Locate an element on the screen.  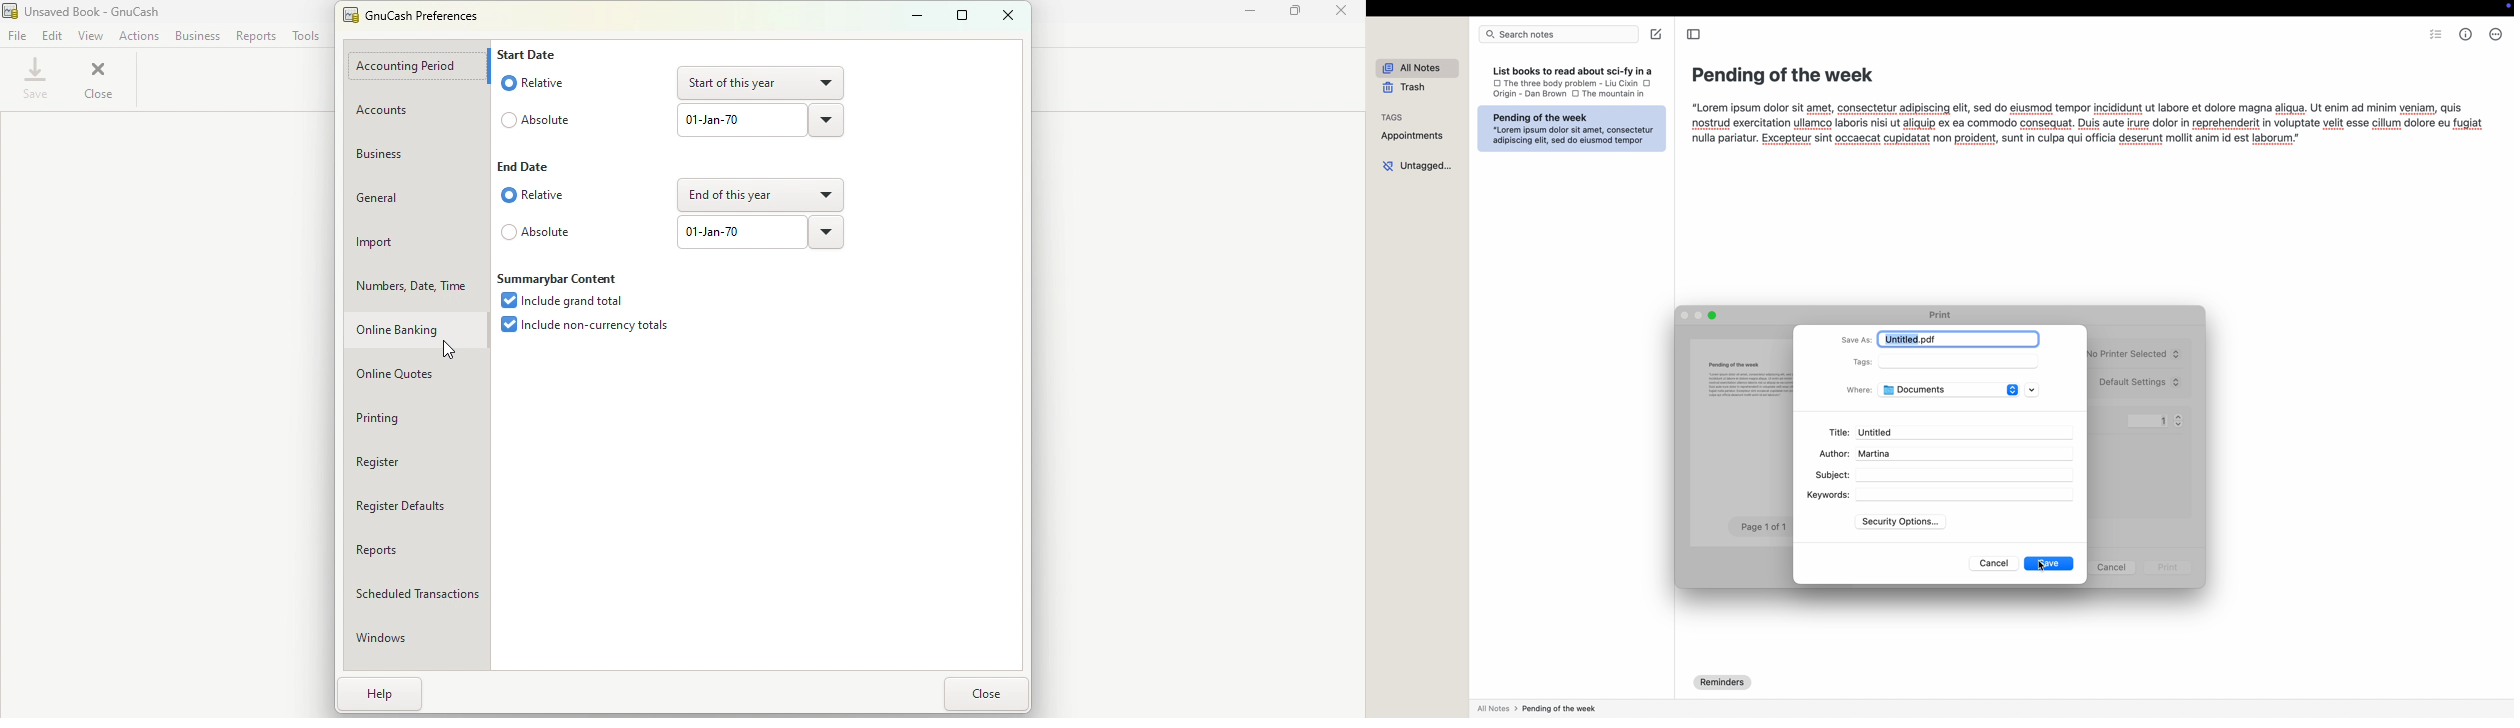
save is located at coordinates (2051, 564).